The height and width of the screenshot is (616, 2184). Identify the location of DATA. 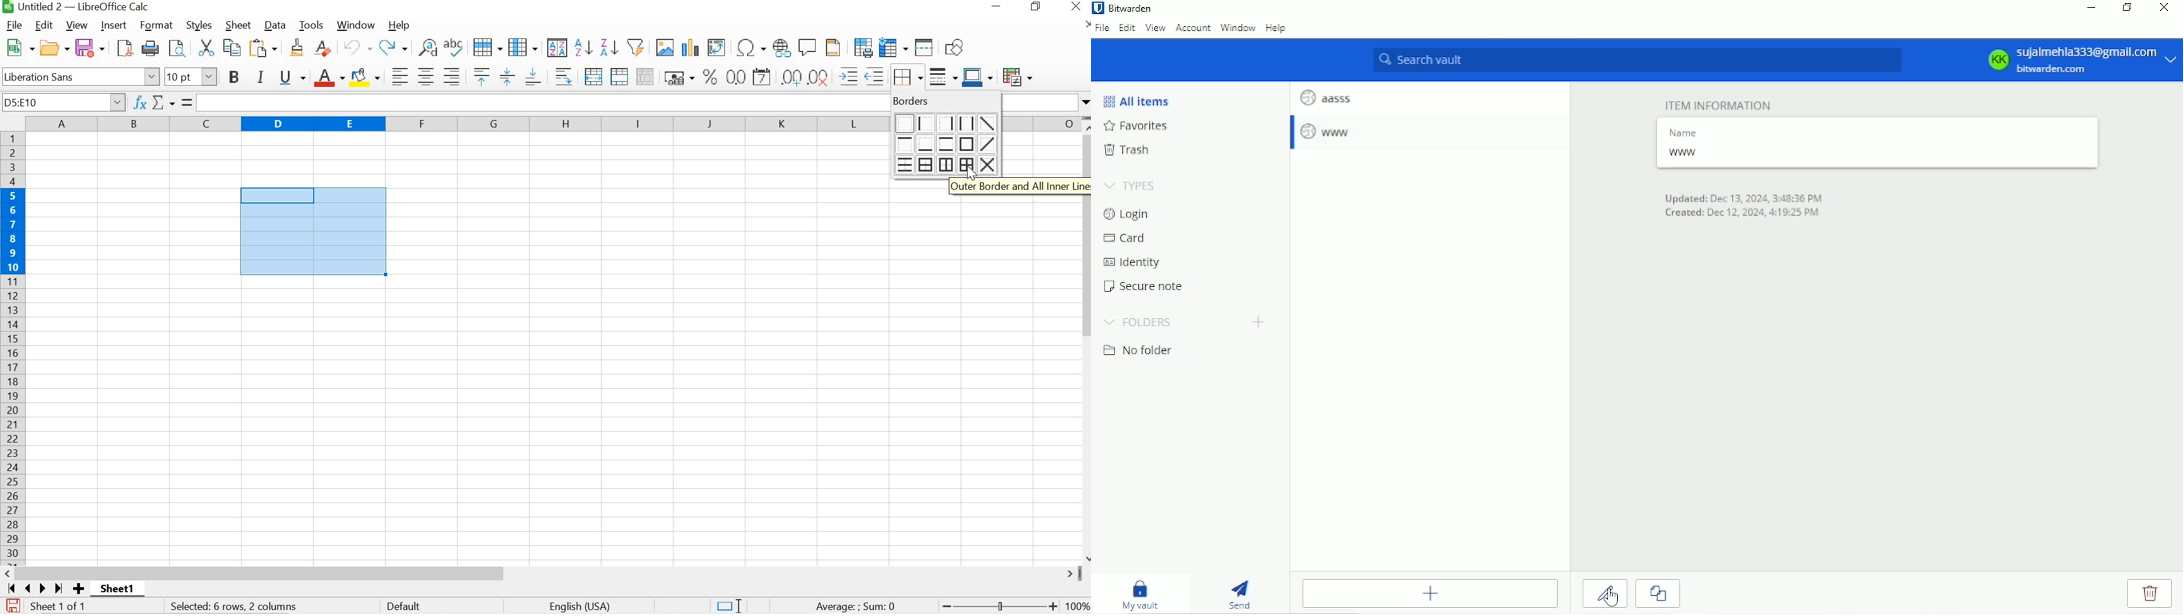
(273, 25).